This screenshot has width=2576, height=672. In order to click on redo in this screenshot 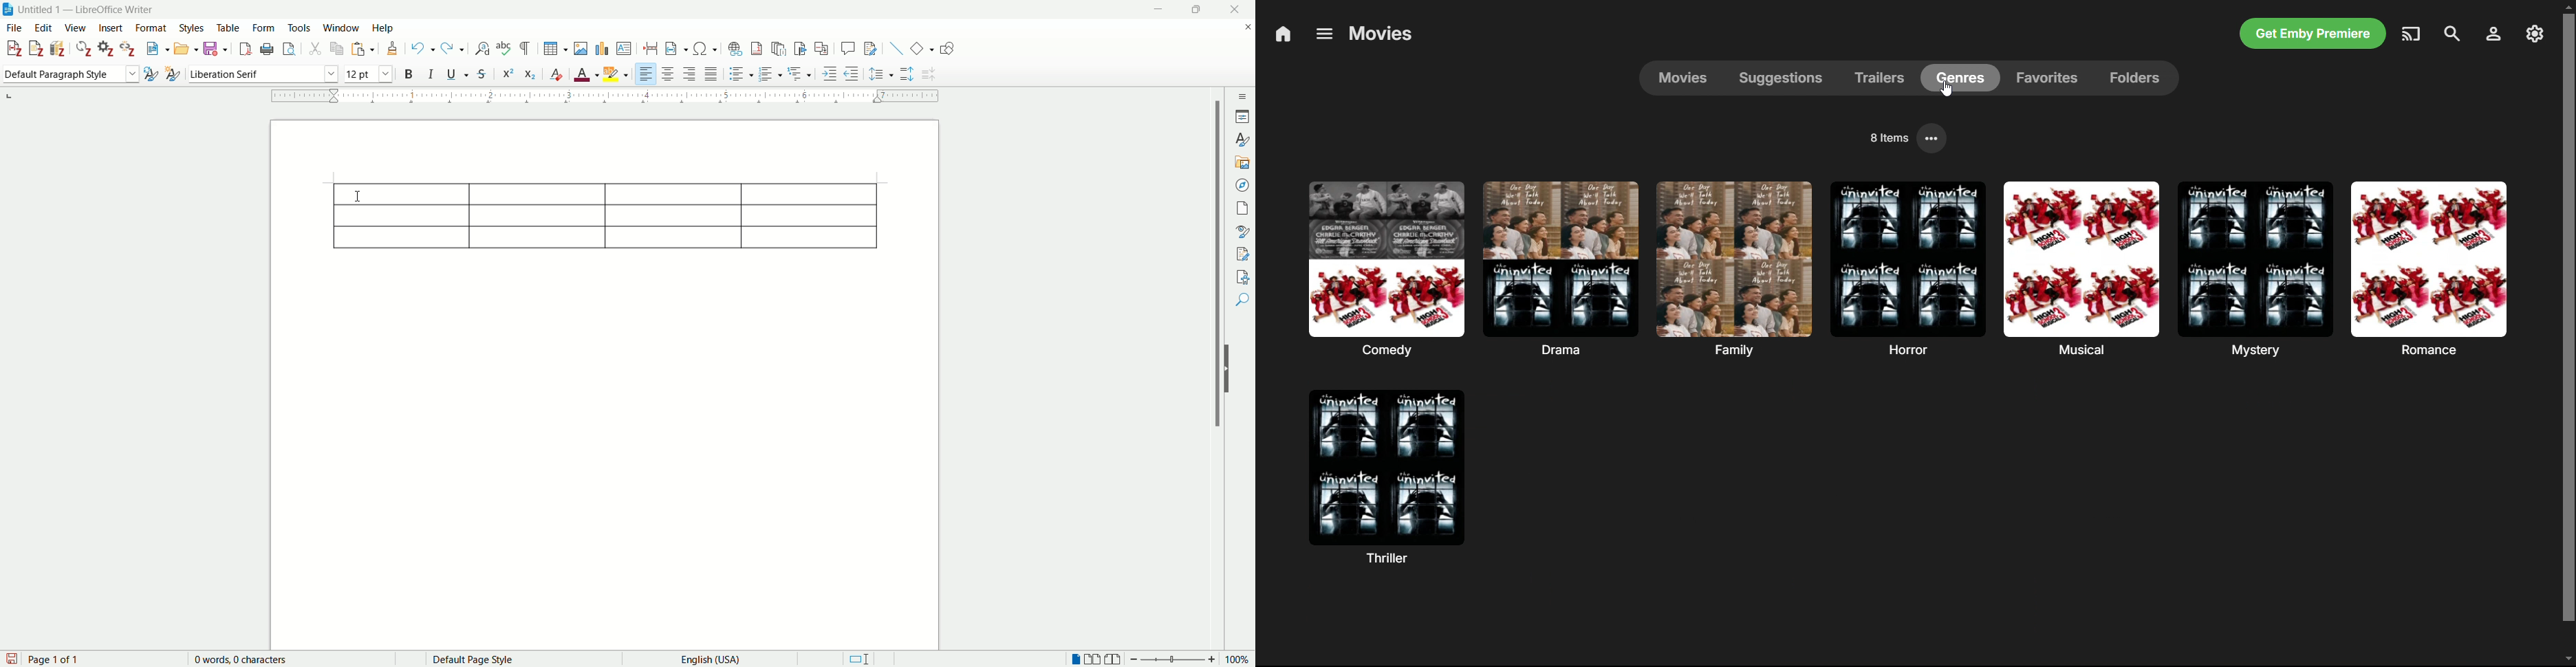, I will do `click(452, 48)`.